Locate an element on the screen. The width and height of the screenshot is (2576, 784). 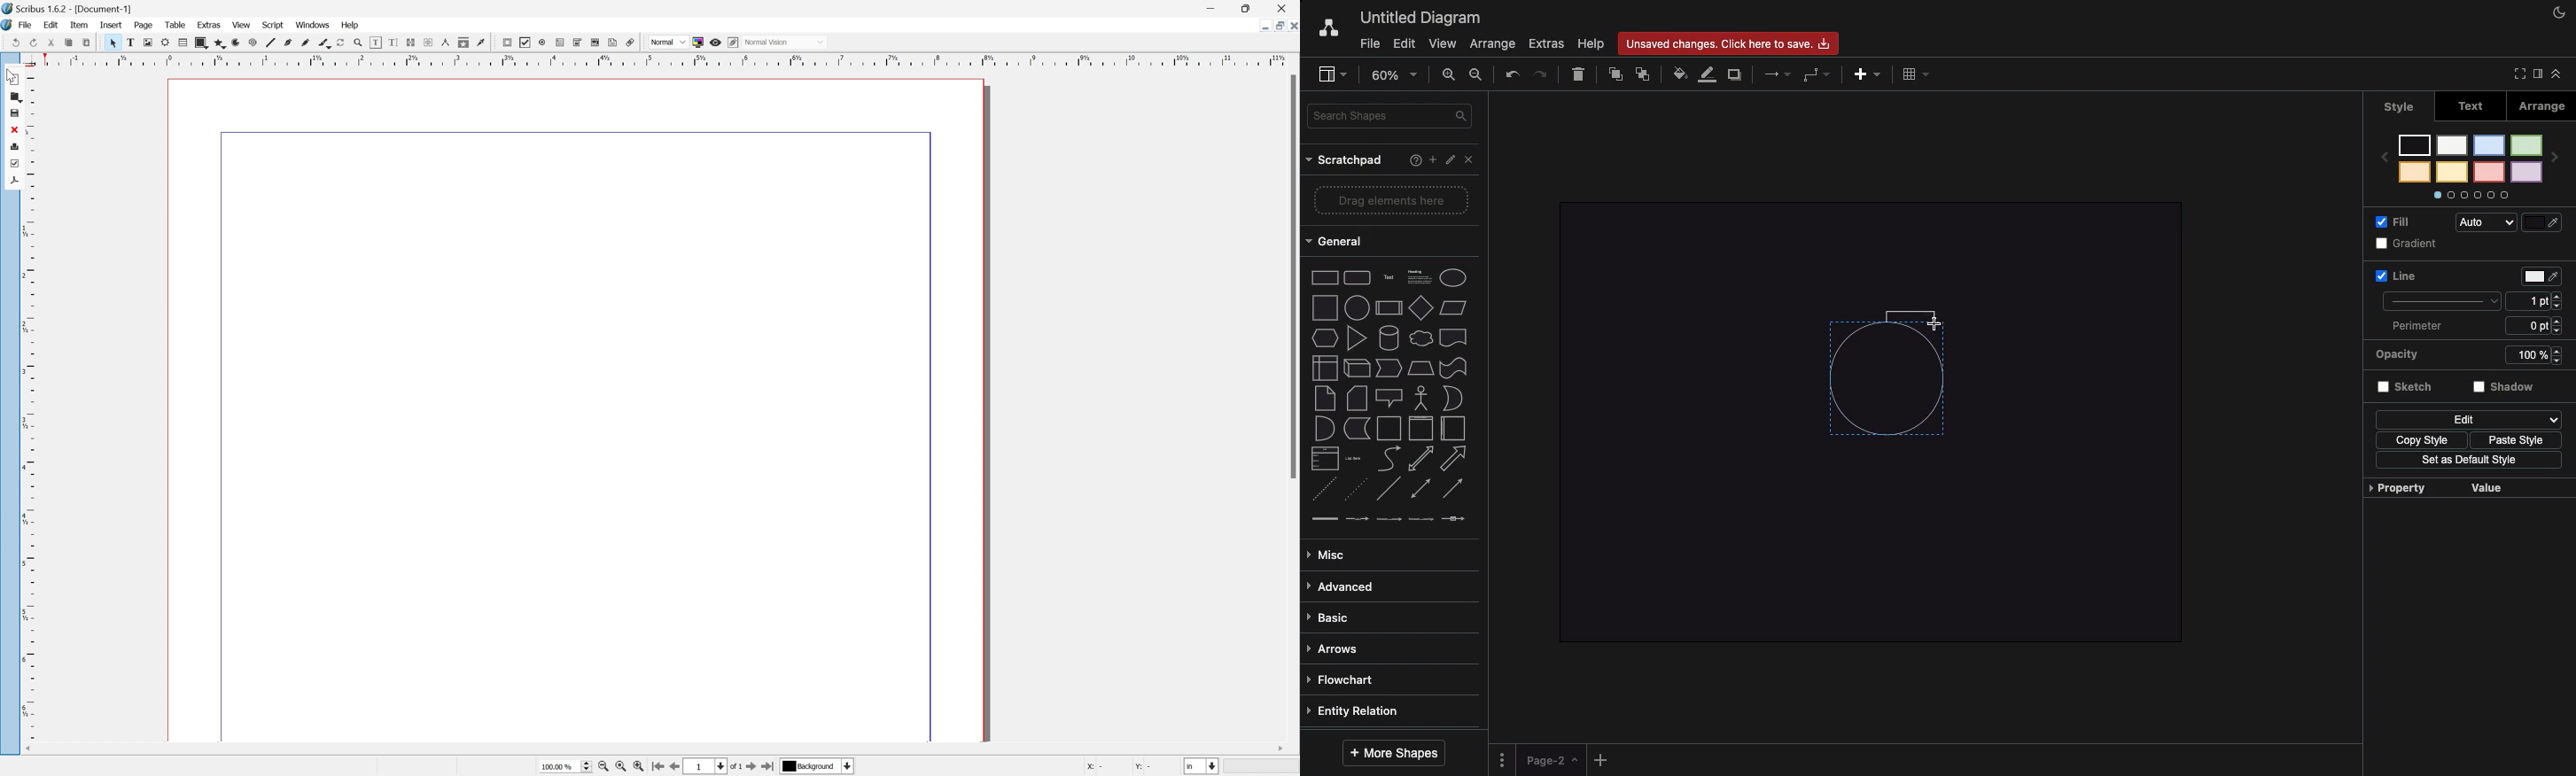
freehand line is located at coordinates (427, 42).